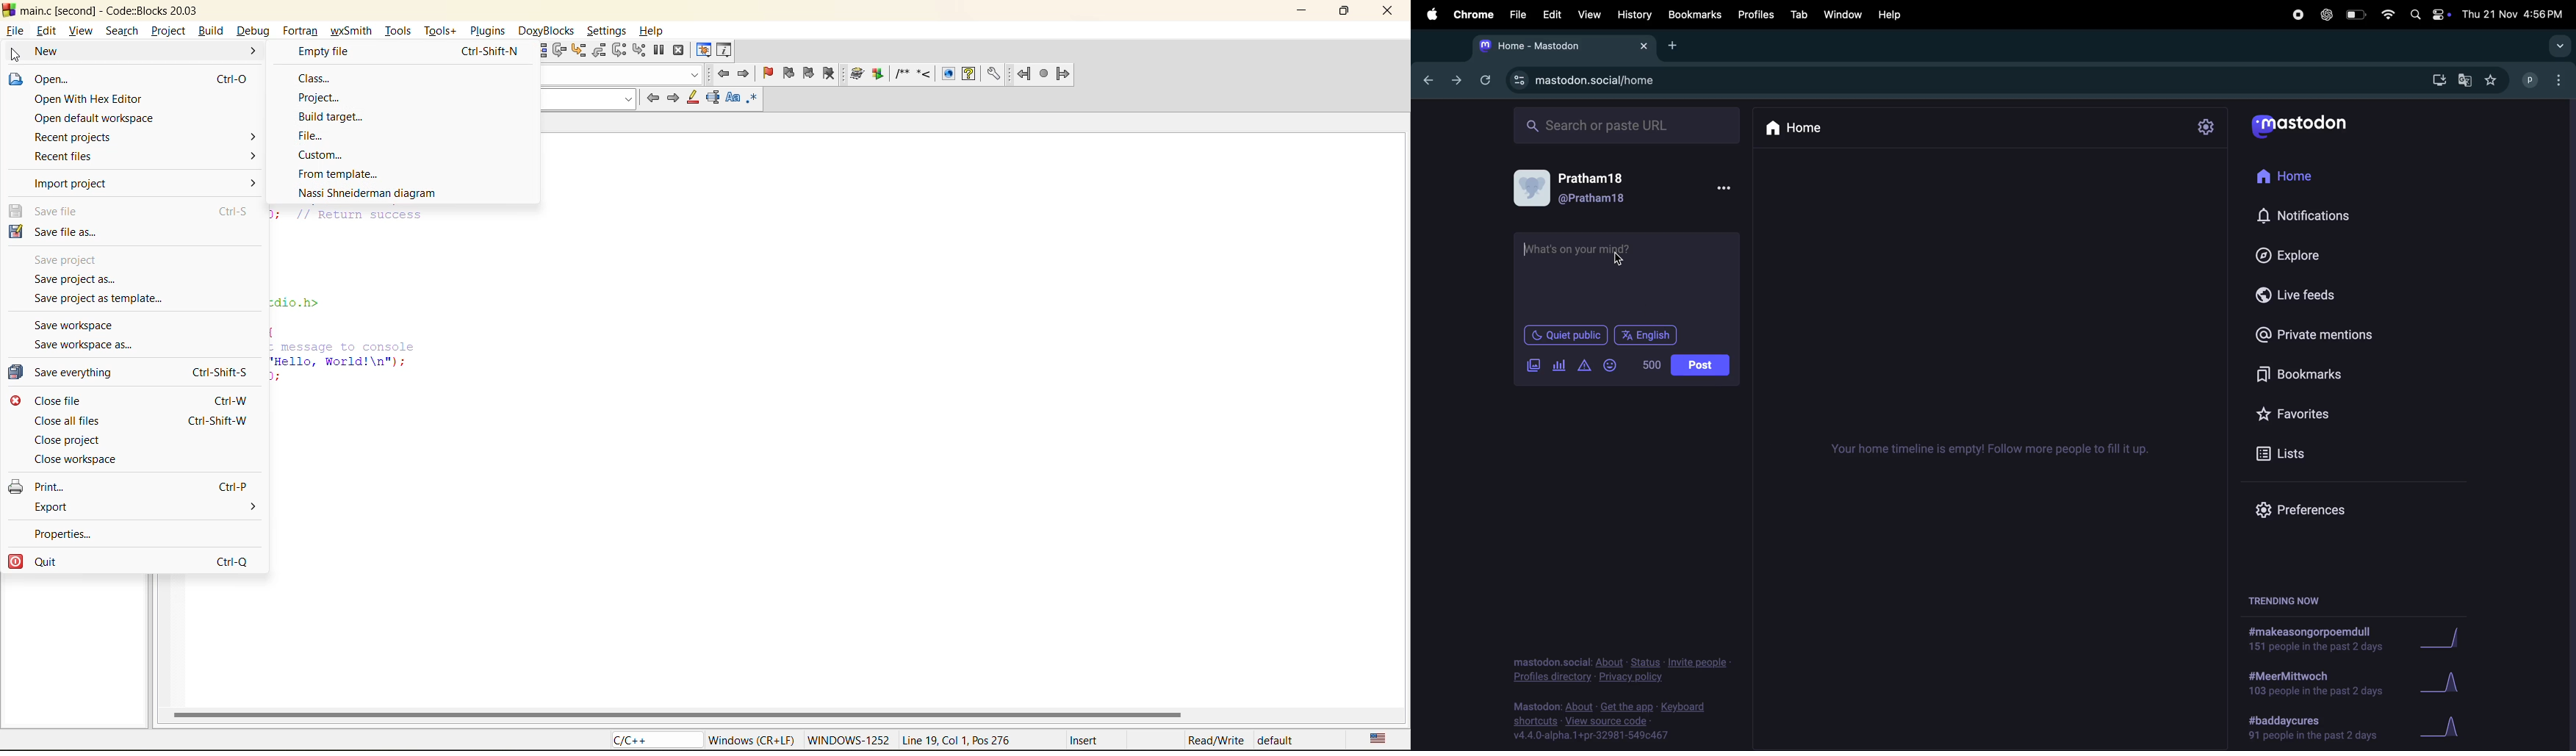 This screenshot has width=2576, height=756. Describe the element at coordinates (1635, 14) in the screenshot. I see `history` at that location.